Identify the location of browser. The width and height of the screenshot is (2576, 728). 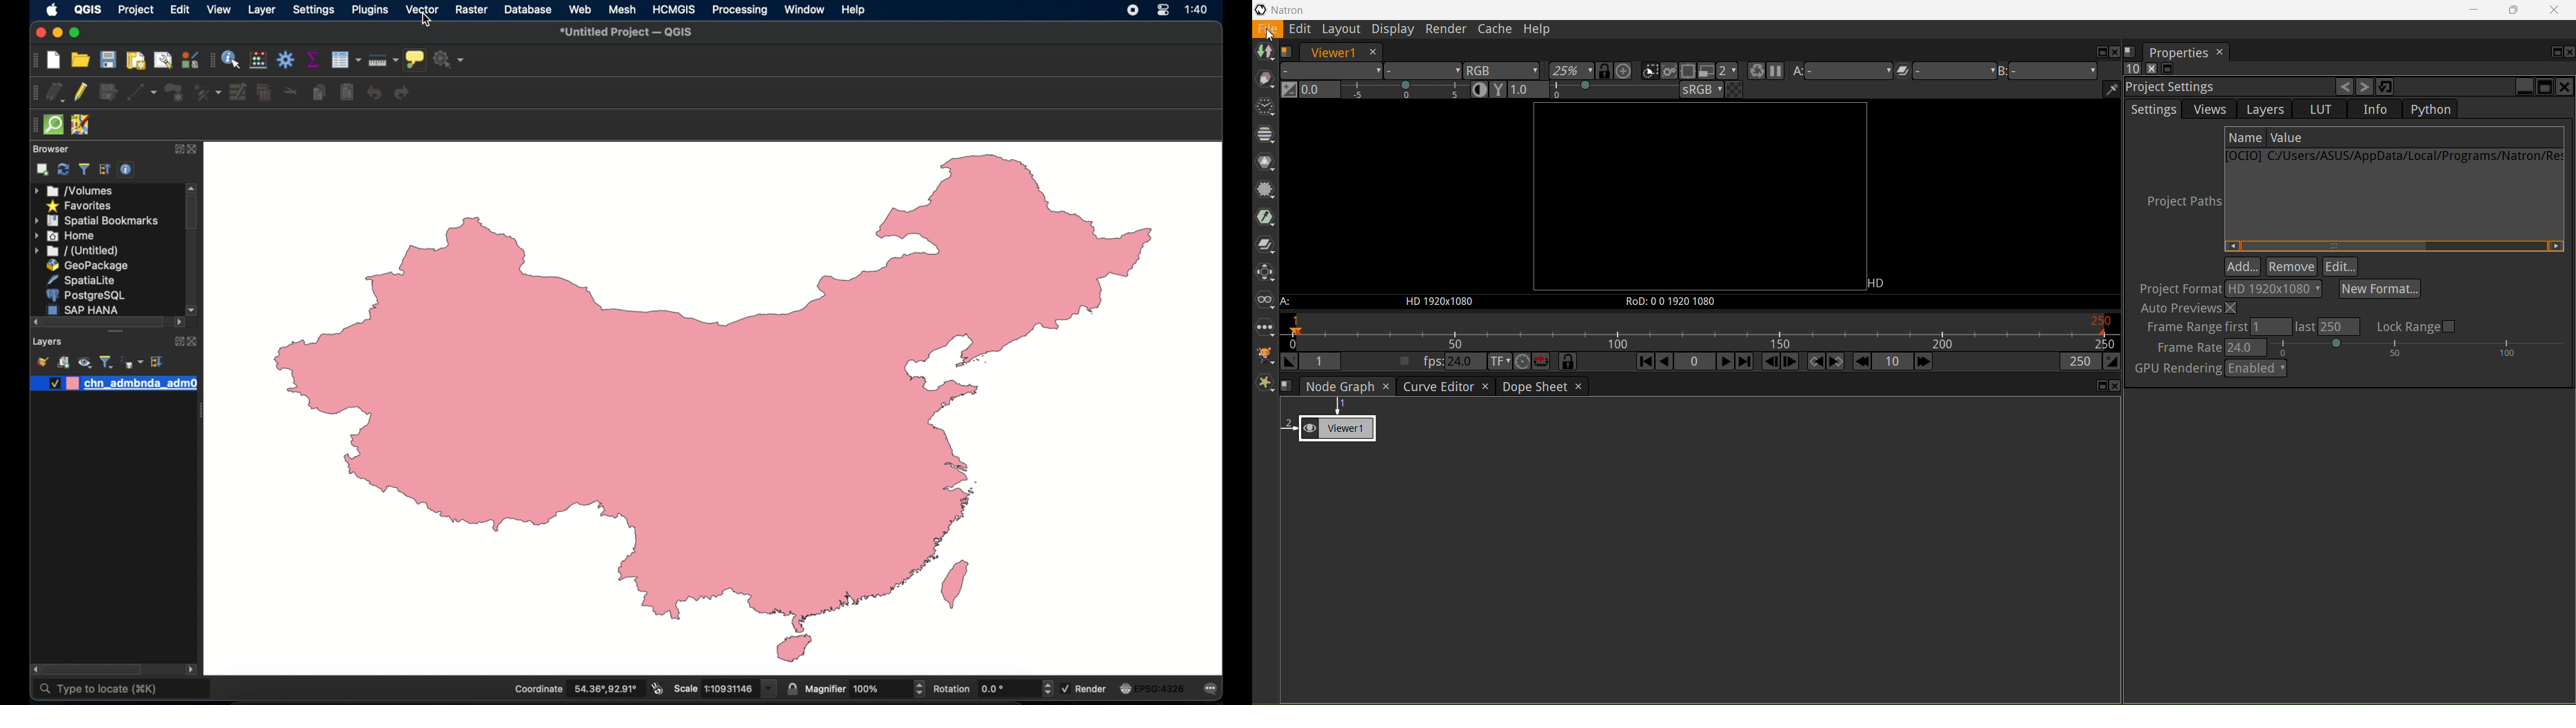
(51, 149).